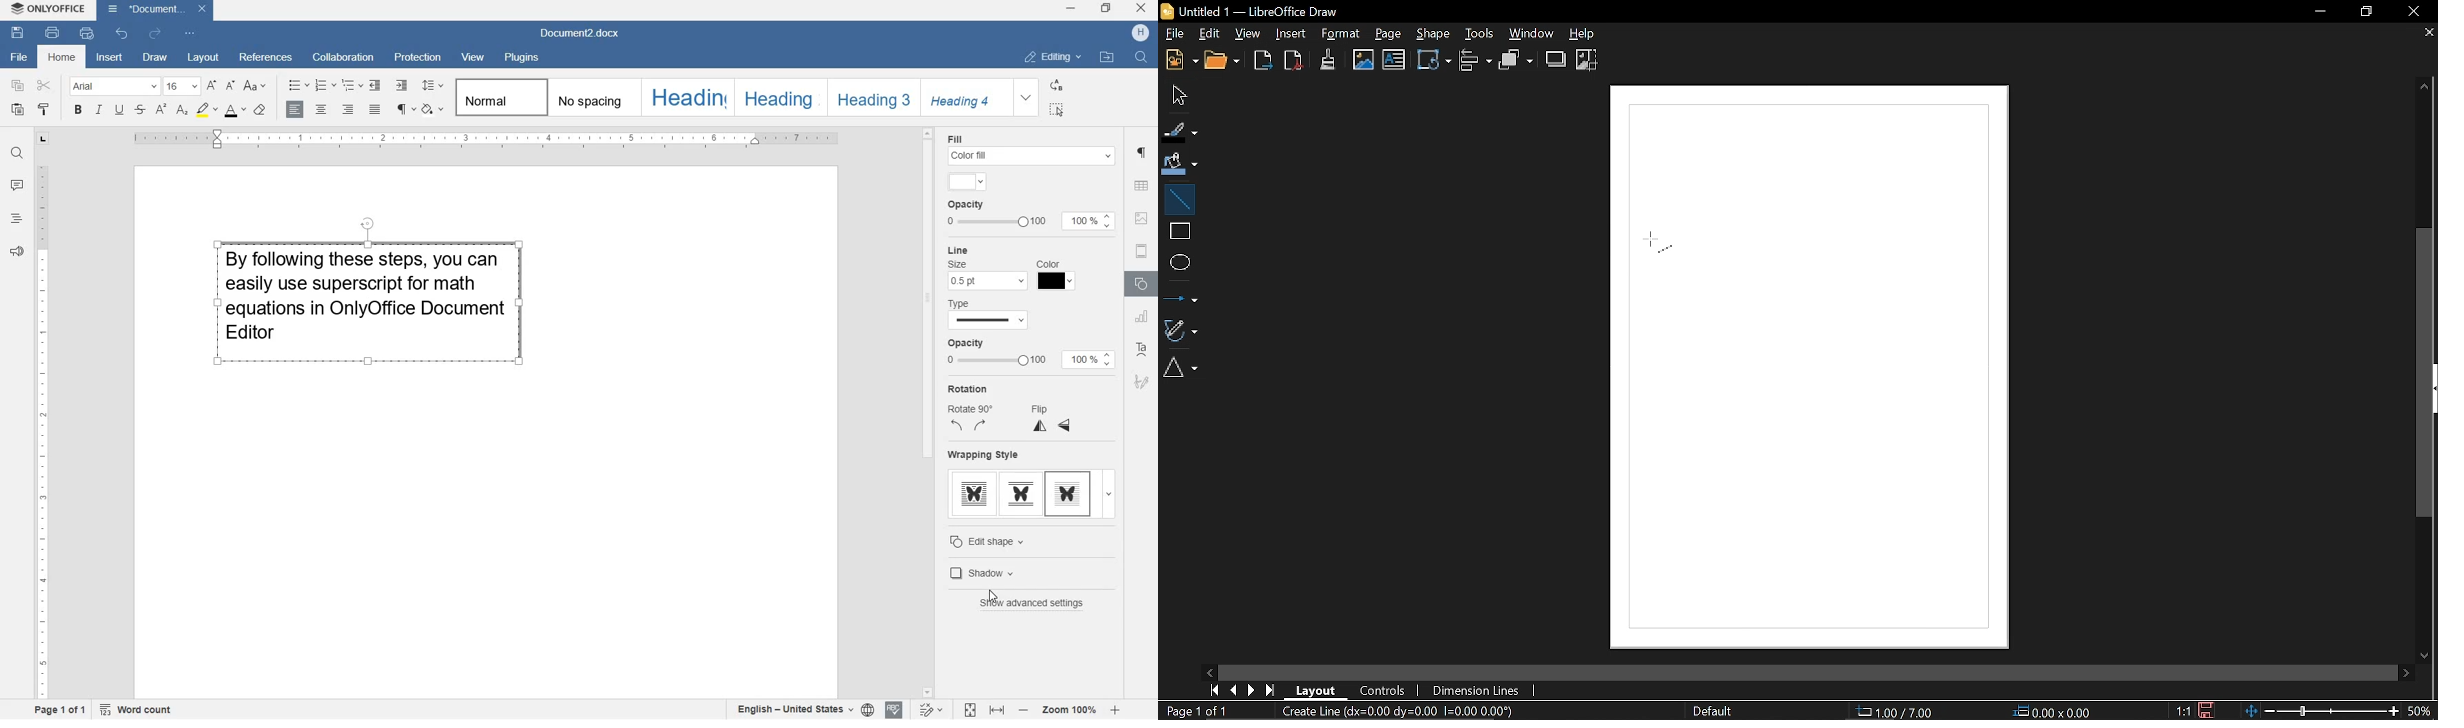 This screenshot has width=2464, height=728. I want to click on Fll line, so click(1178, 131).